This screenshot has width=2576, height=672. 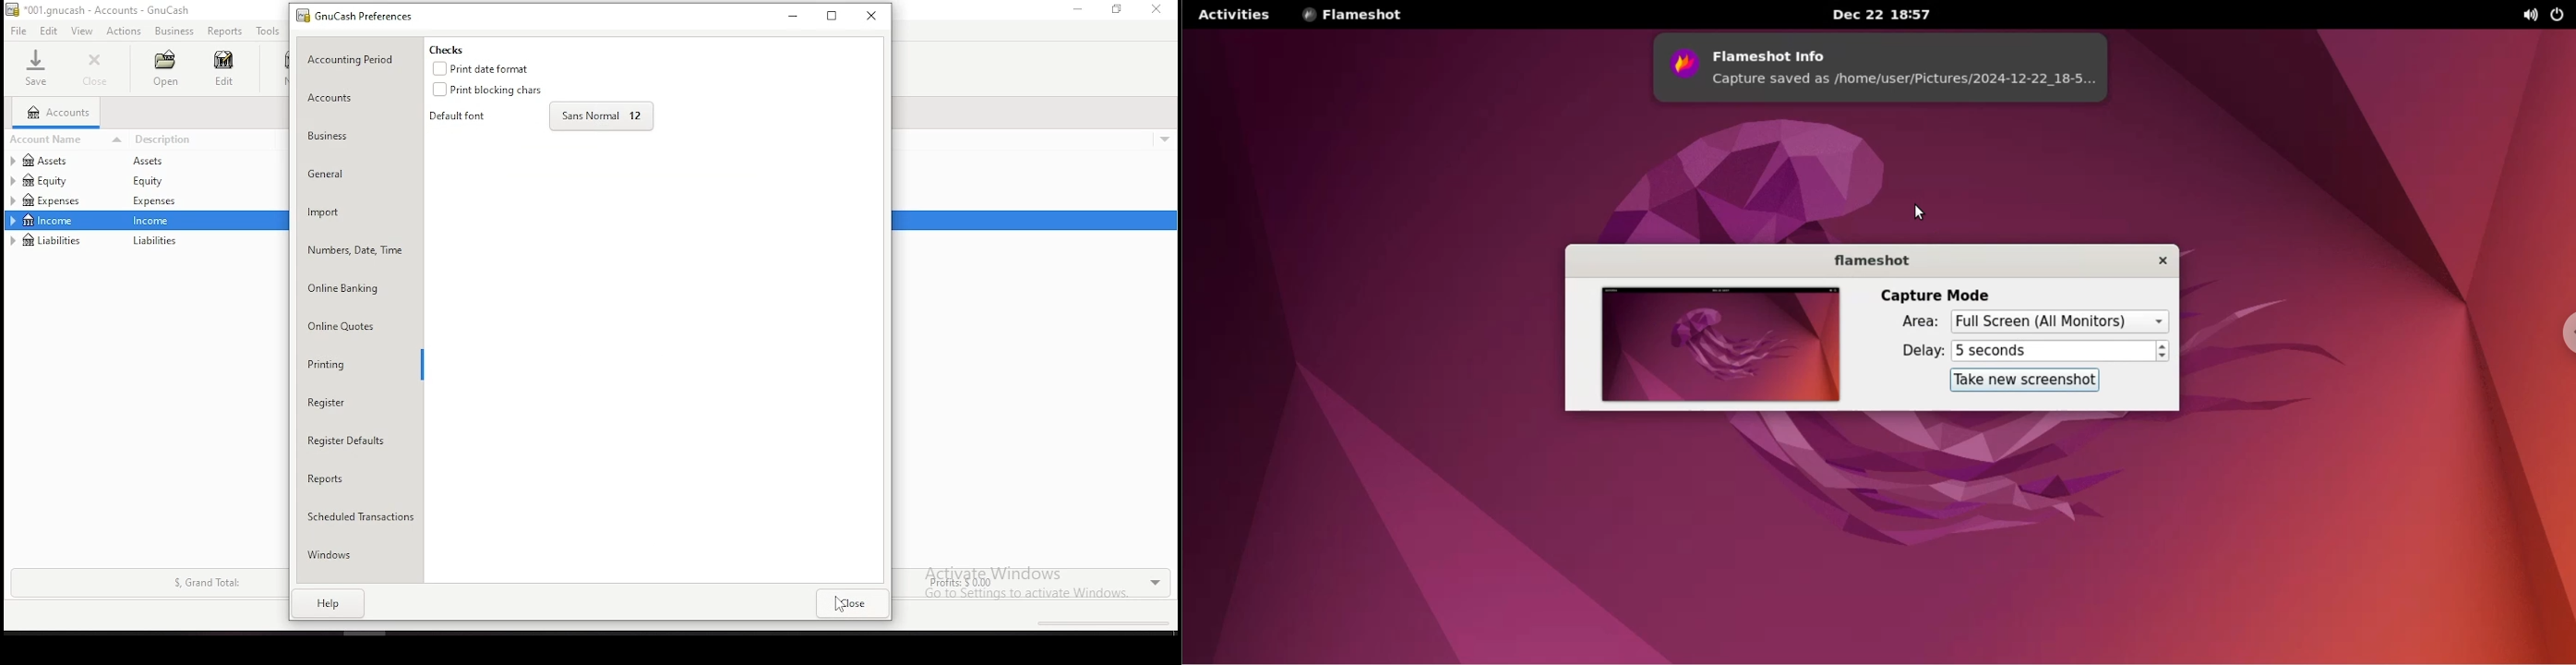 I want to click on flameshot, so click(x=1863, y=260).